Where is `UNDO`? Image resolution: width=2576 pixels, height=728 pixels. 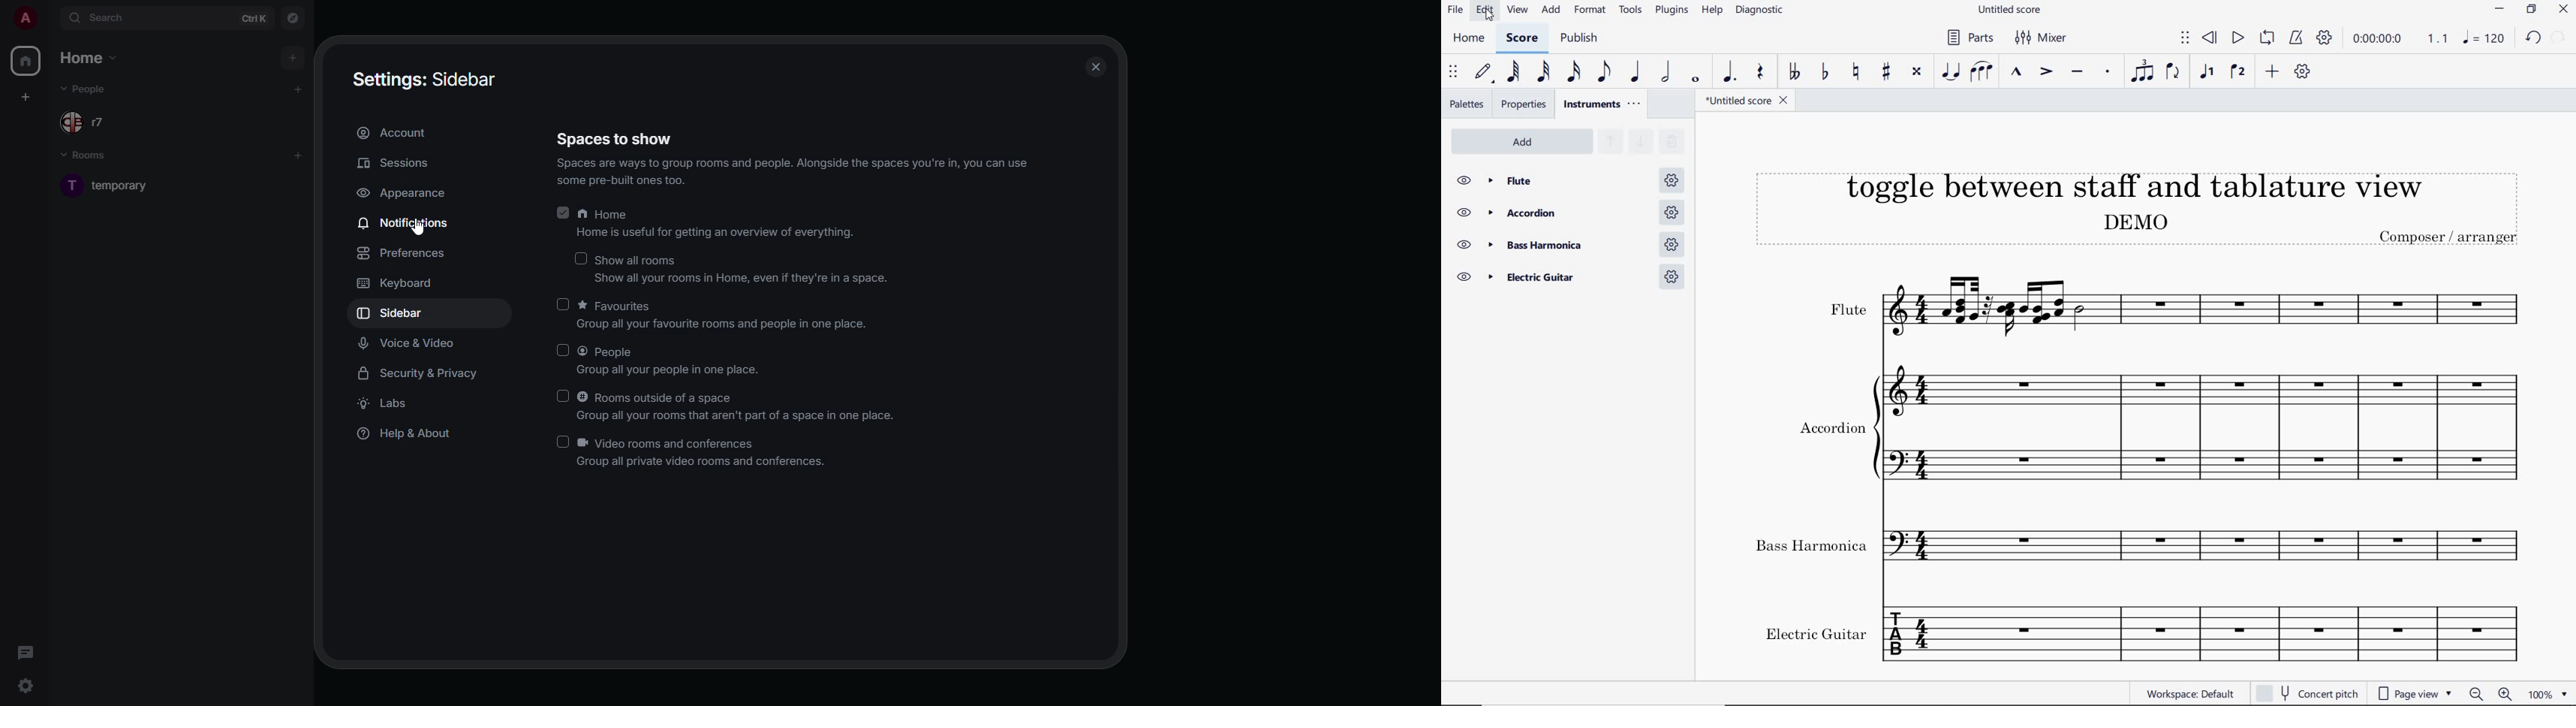 UNDO is located at coordinates (2534, 40).